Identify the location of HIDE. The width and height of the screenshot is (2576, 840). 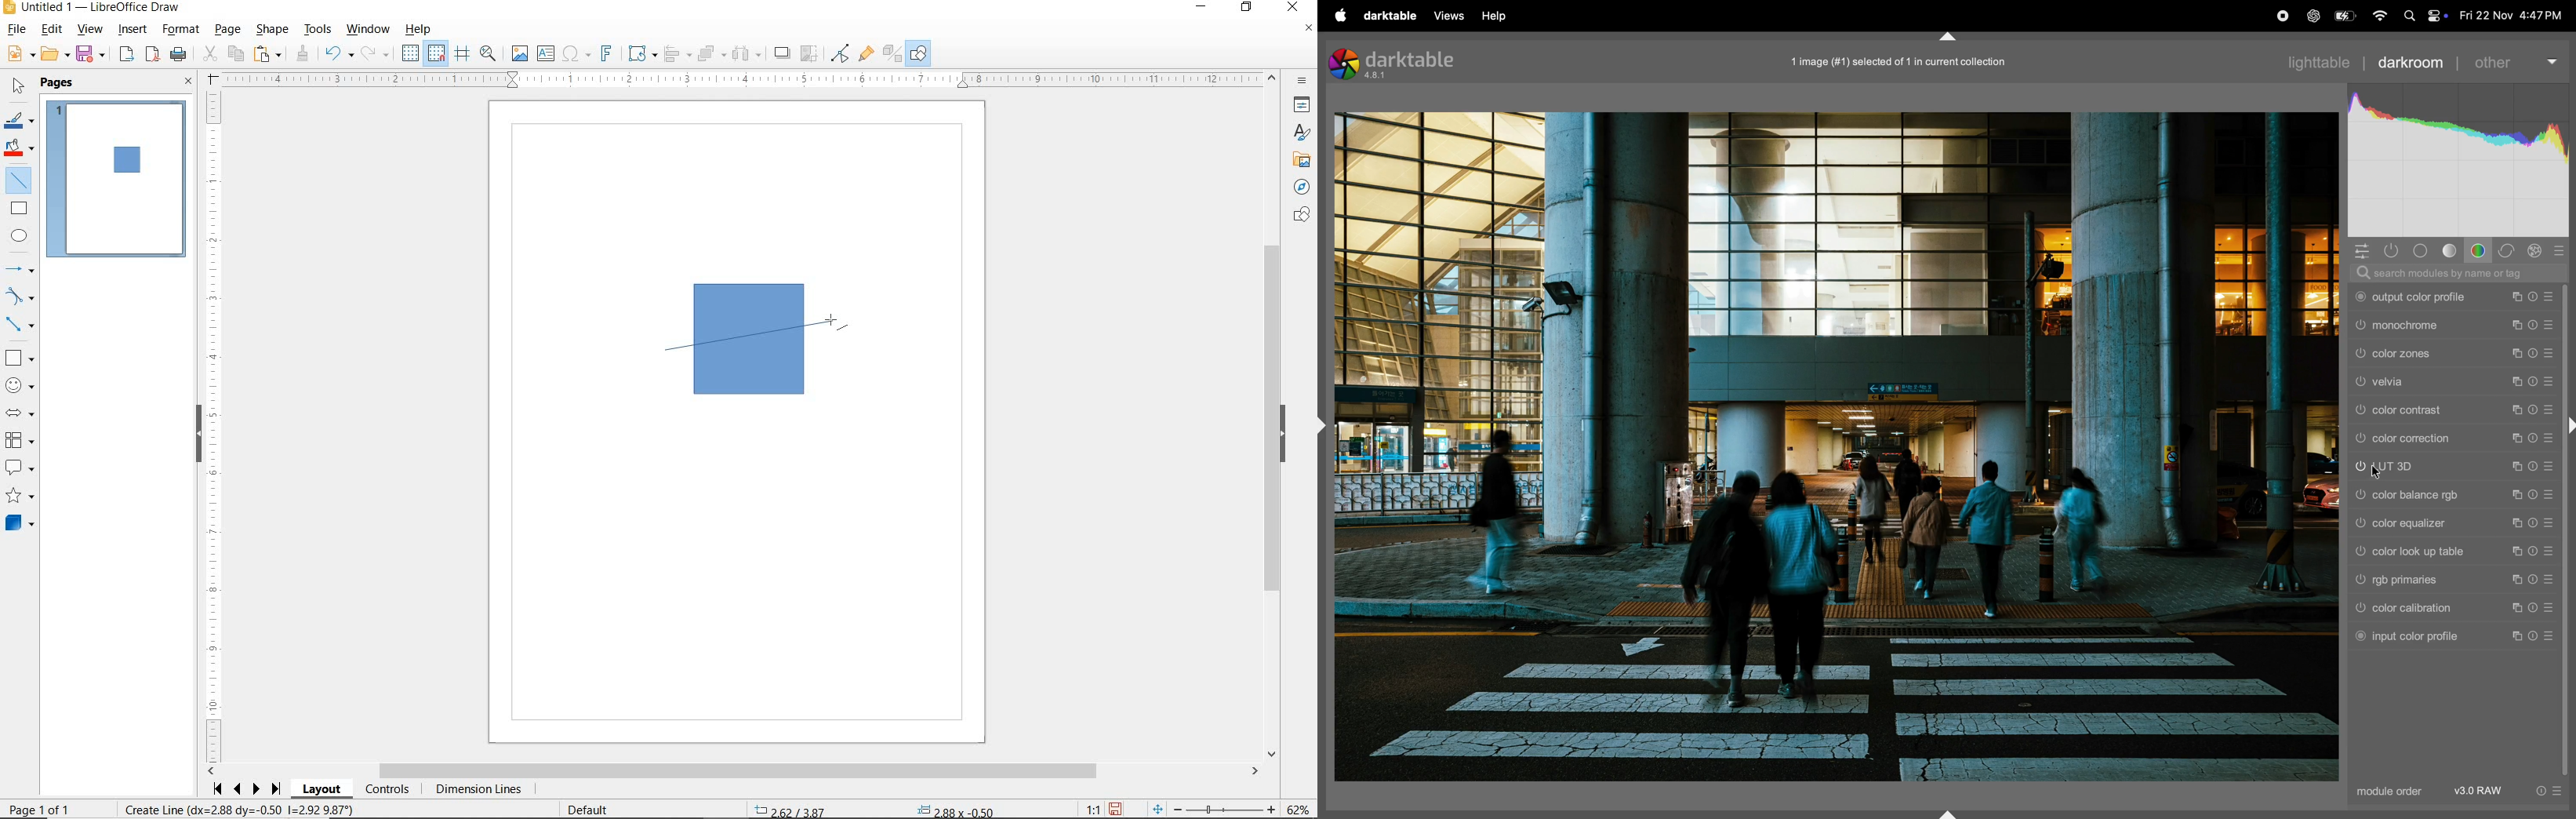
(198, 435).